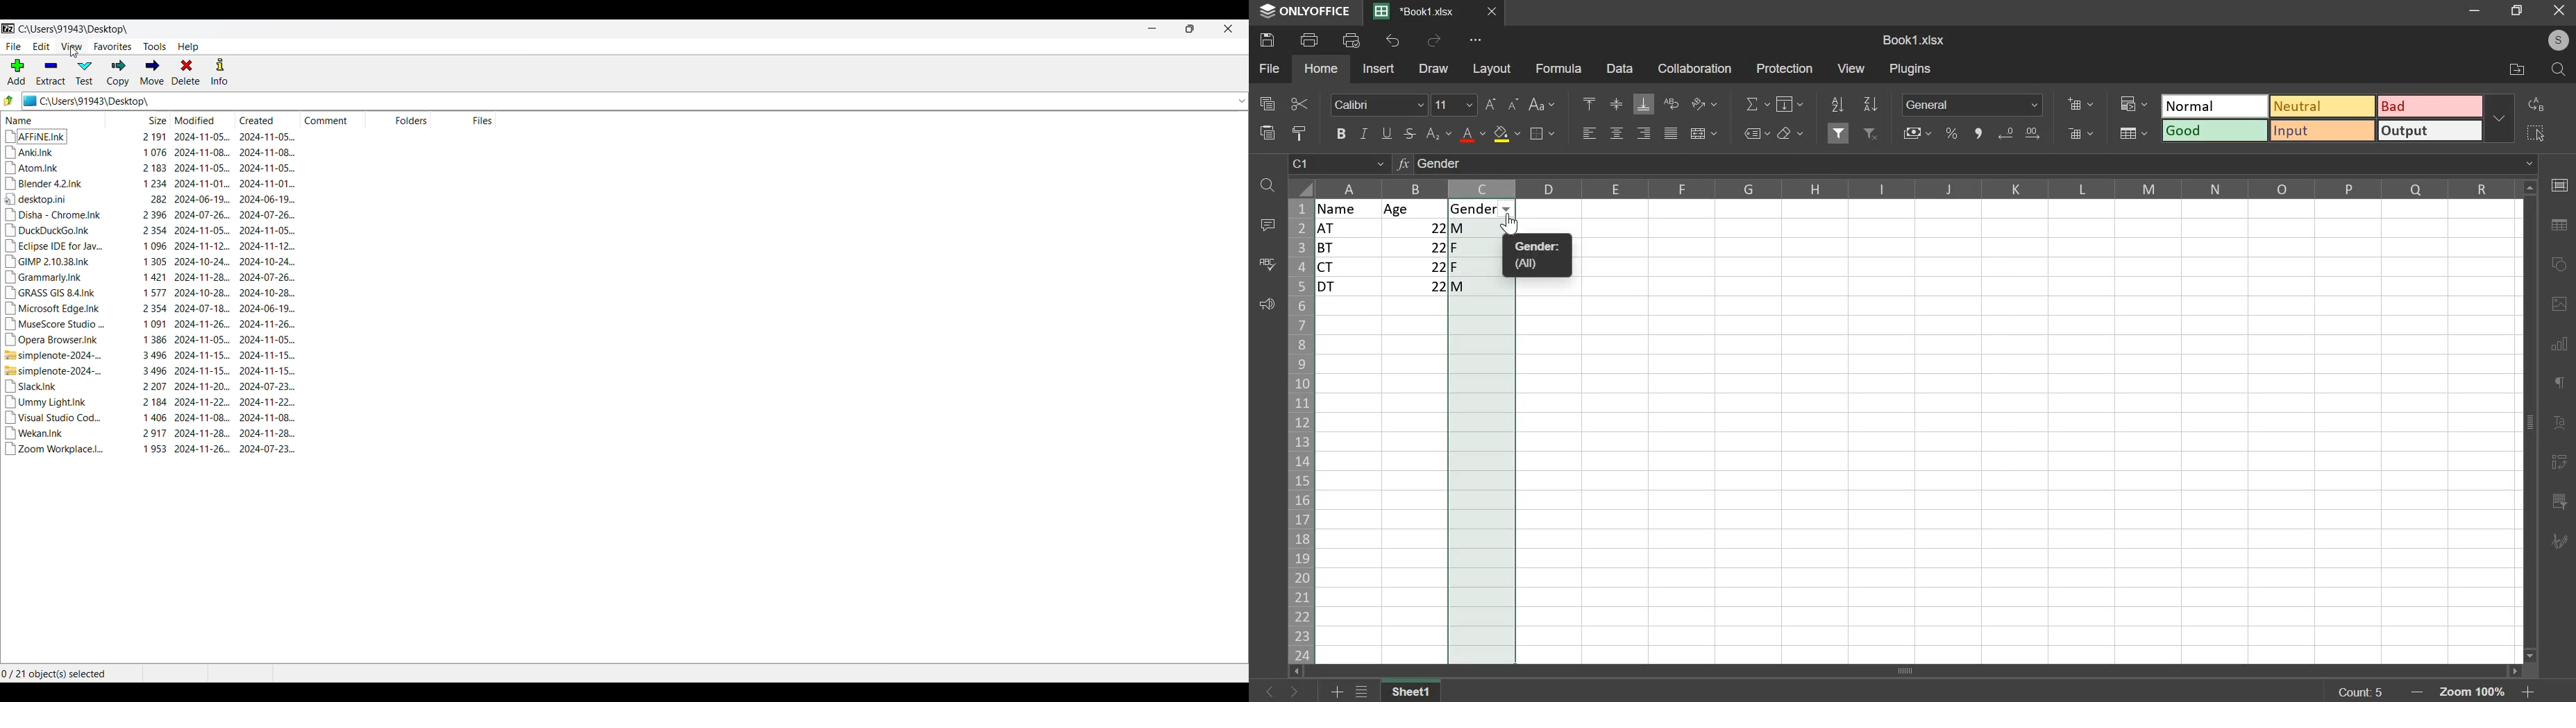 The width and height of the screenshot is (2576, 728). I want to click on spell check, so click(1265, 264).